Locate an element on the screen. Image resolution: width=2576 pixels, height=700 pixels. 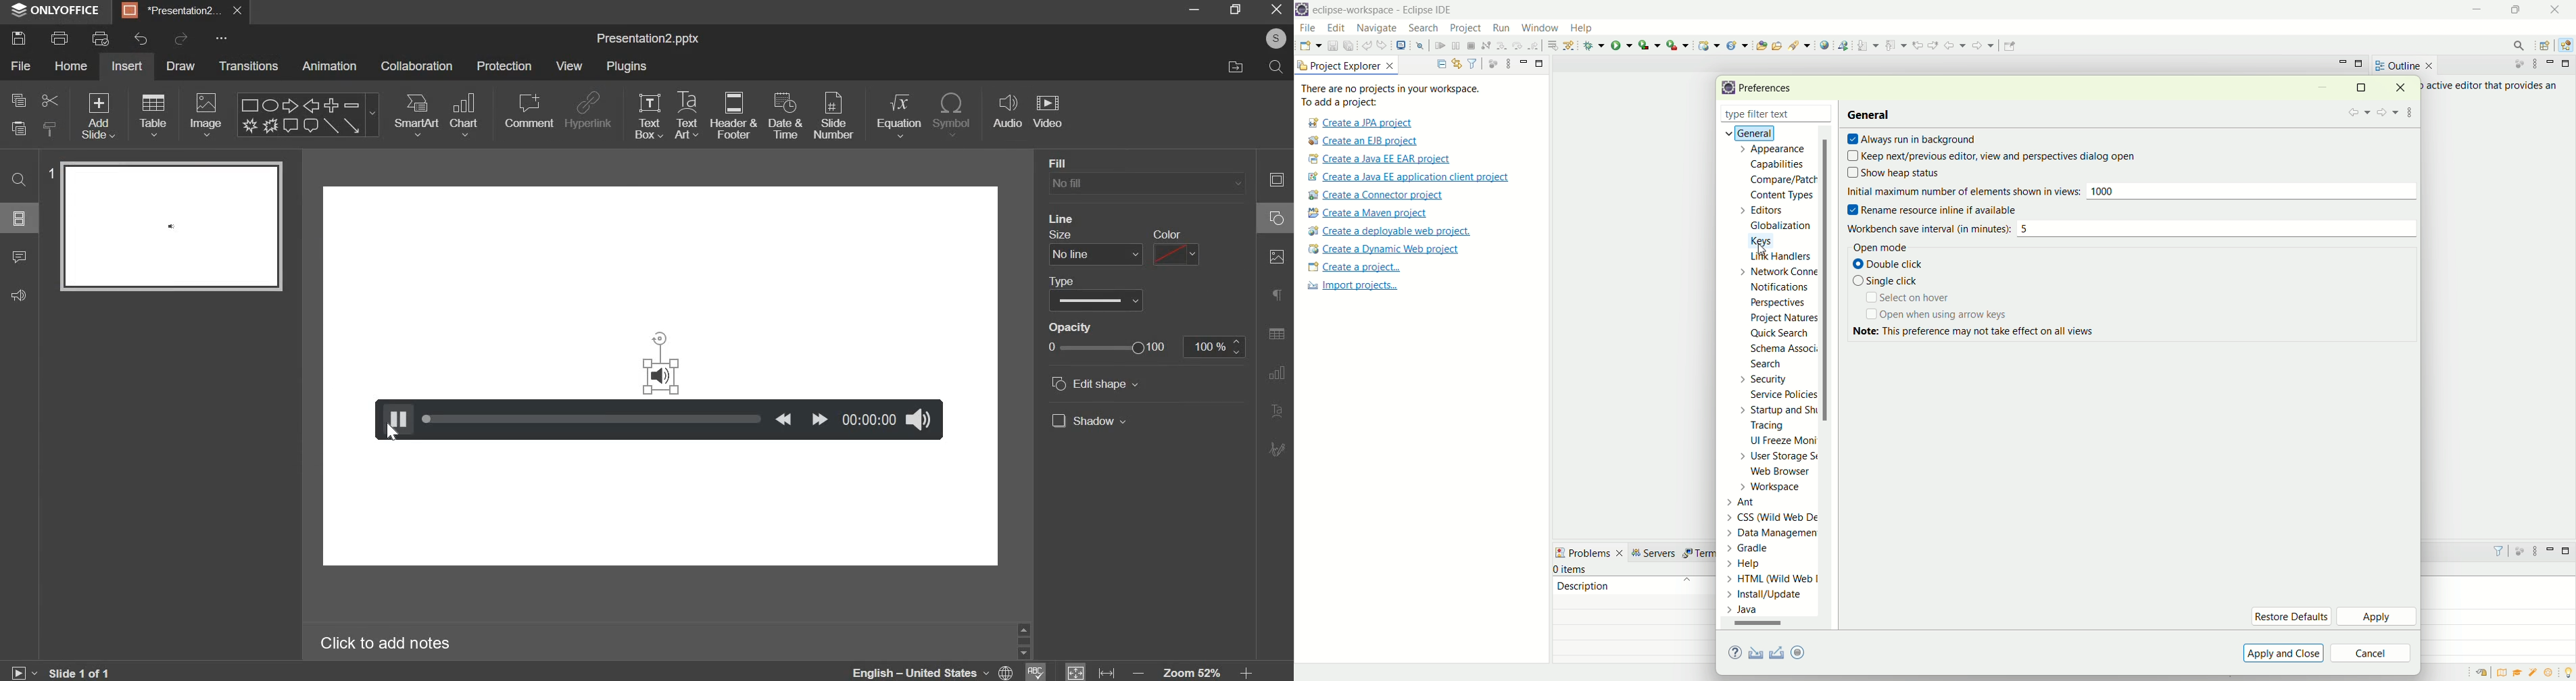
scroll down is located at coordinates (1023, 653).